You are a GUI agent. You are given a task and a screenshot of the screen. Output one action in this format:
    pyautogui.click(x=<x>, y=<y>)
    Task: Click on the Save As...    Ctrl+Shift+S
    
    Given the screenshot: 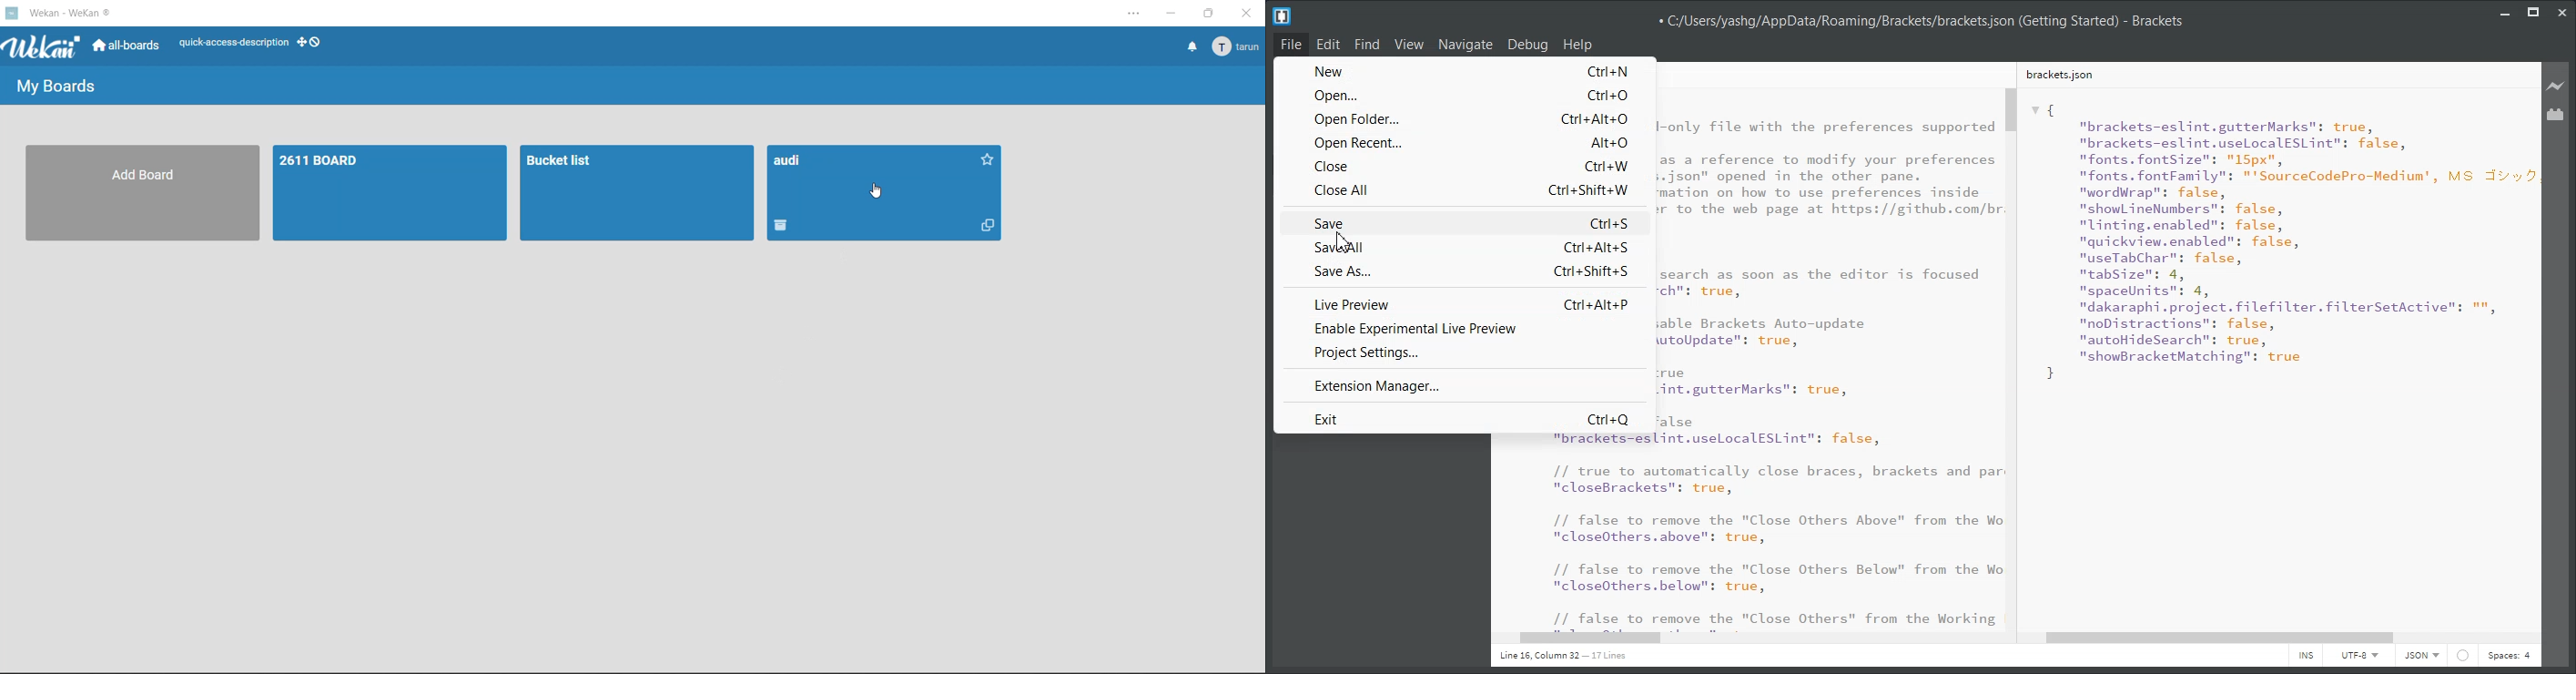 What is the action you would take?
    pyautogui.click(x=1465, y=271)
    